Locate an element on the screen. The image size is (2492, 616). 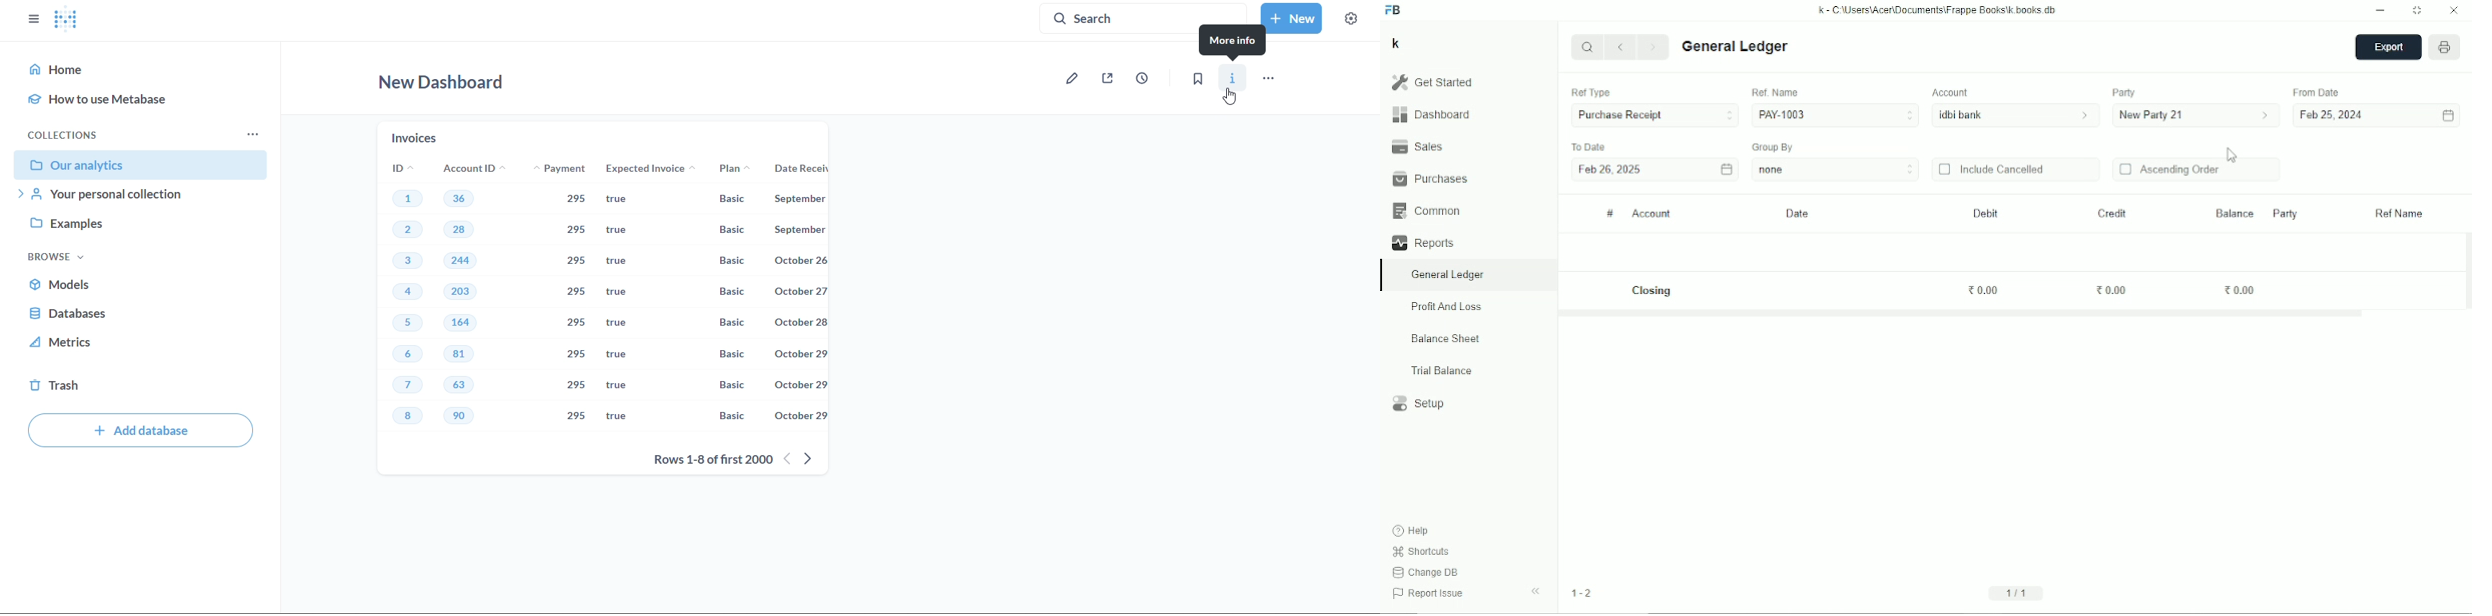
Report issue is located at coordinates (1431, 595).